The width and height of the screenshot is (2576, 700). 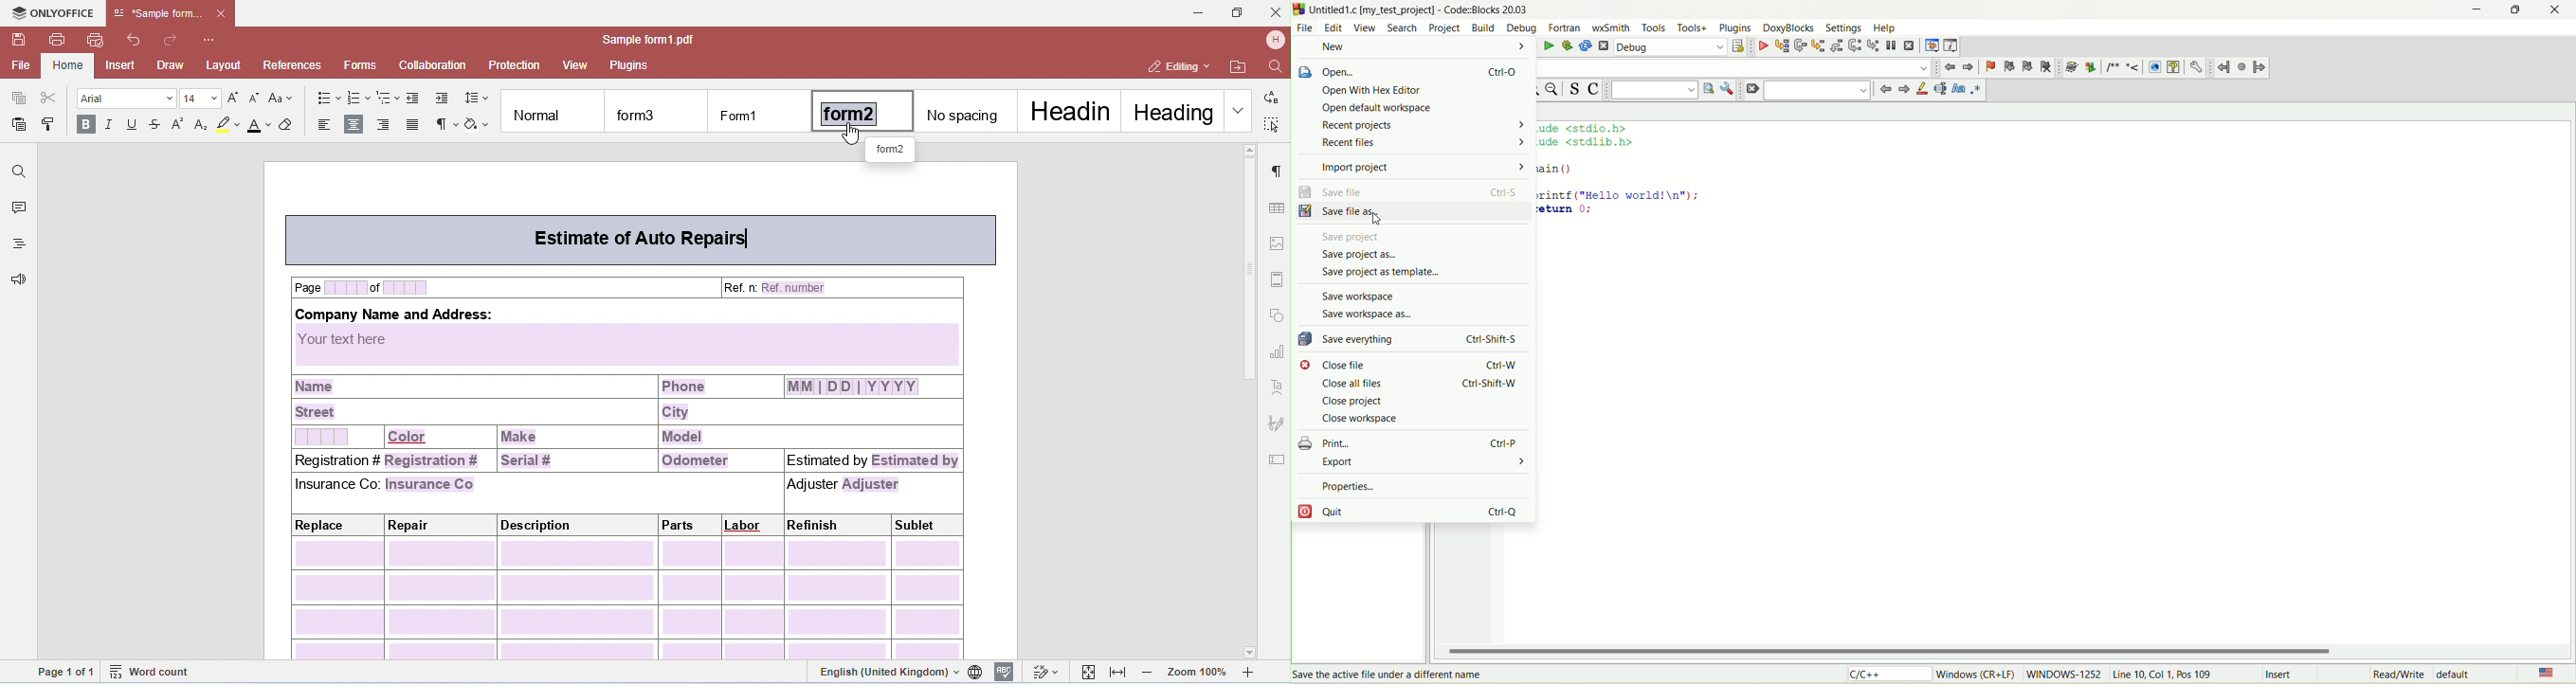 What do you see at coordinates (2243, 67) in the screenshot?
I see `last jump` at bounding box center [2243, 67].